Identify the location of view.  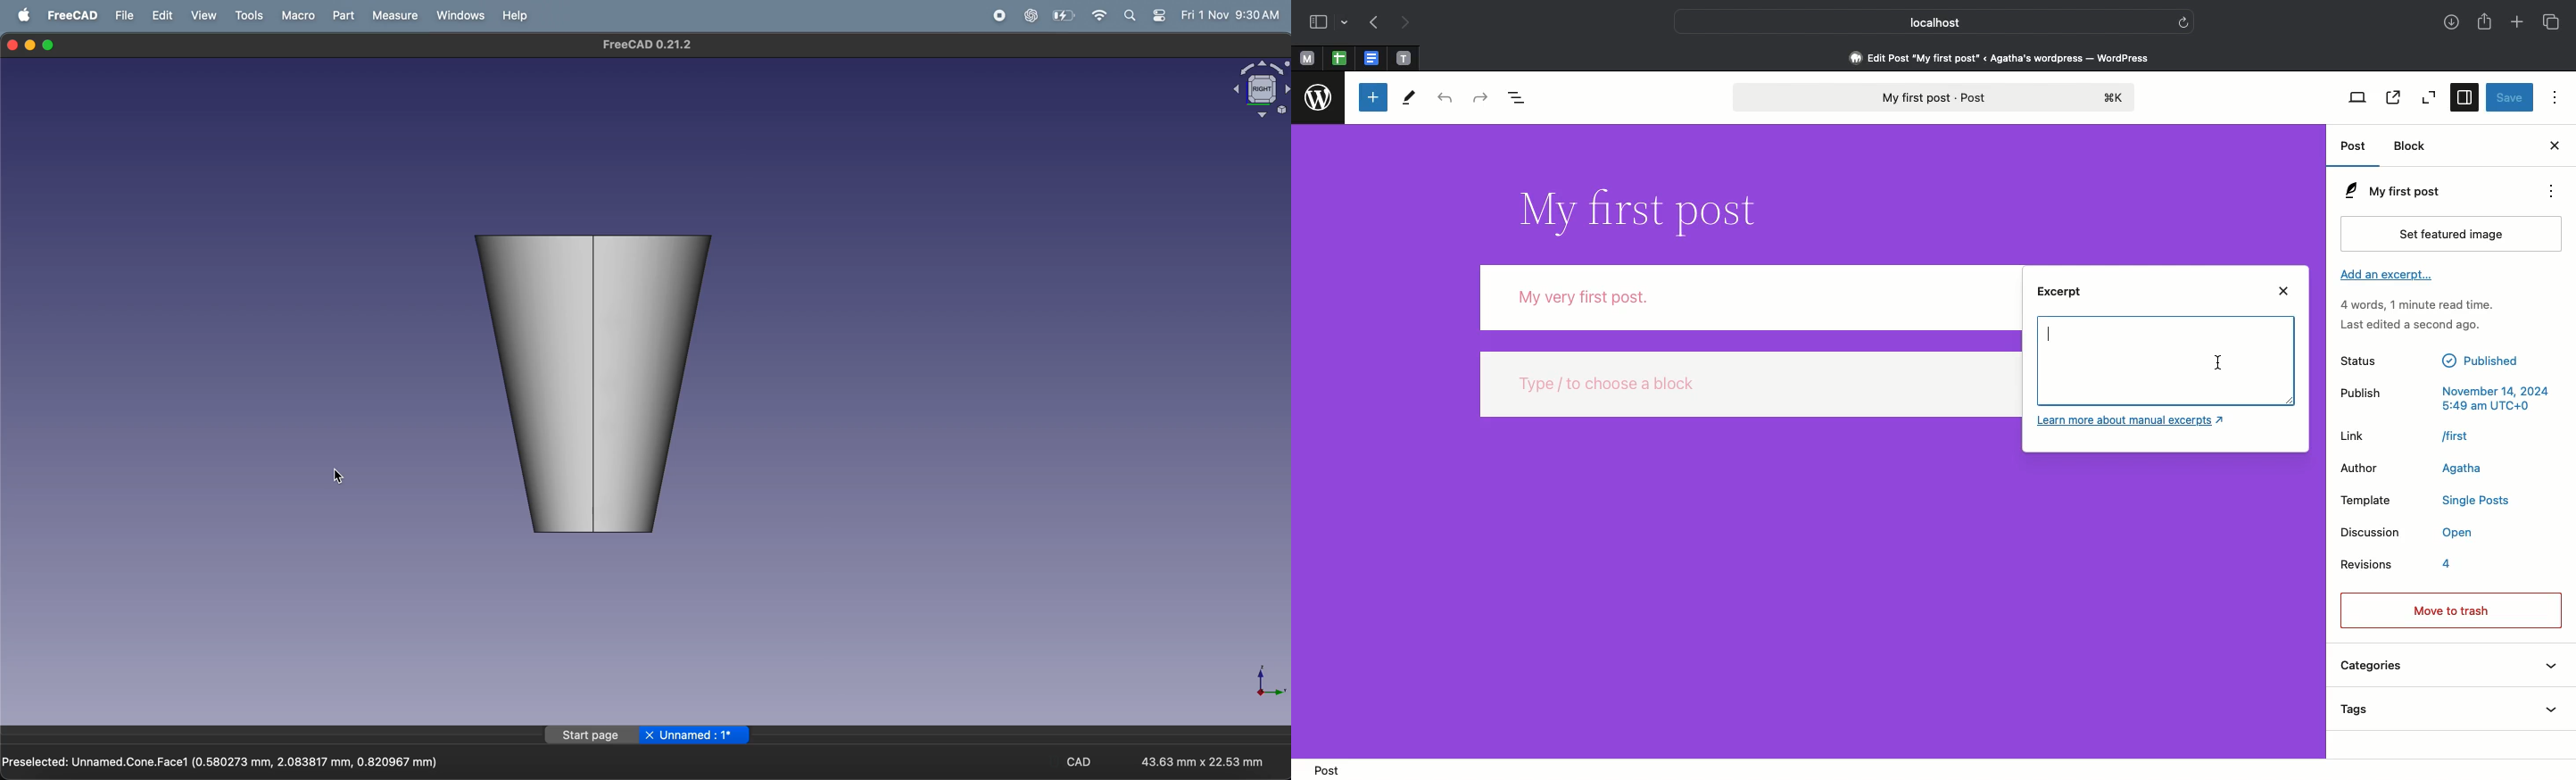
(207, 15).